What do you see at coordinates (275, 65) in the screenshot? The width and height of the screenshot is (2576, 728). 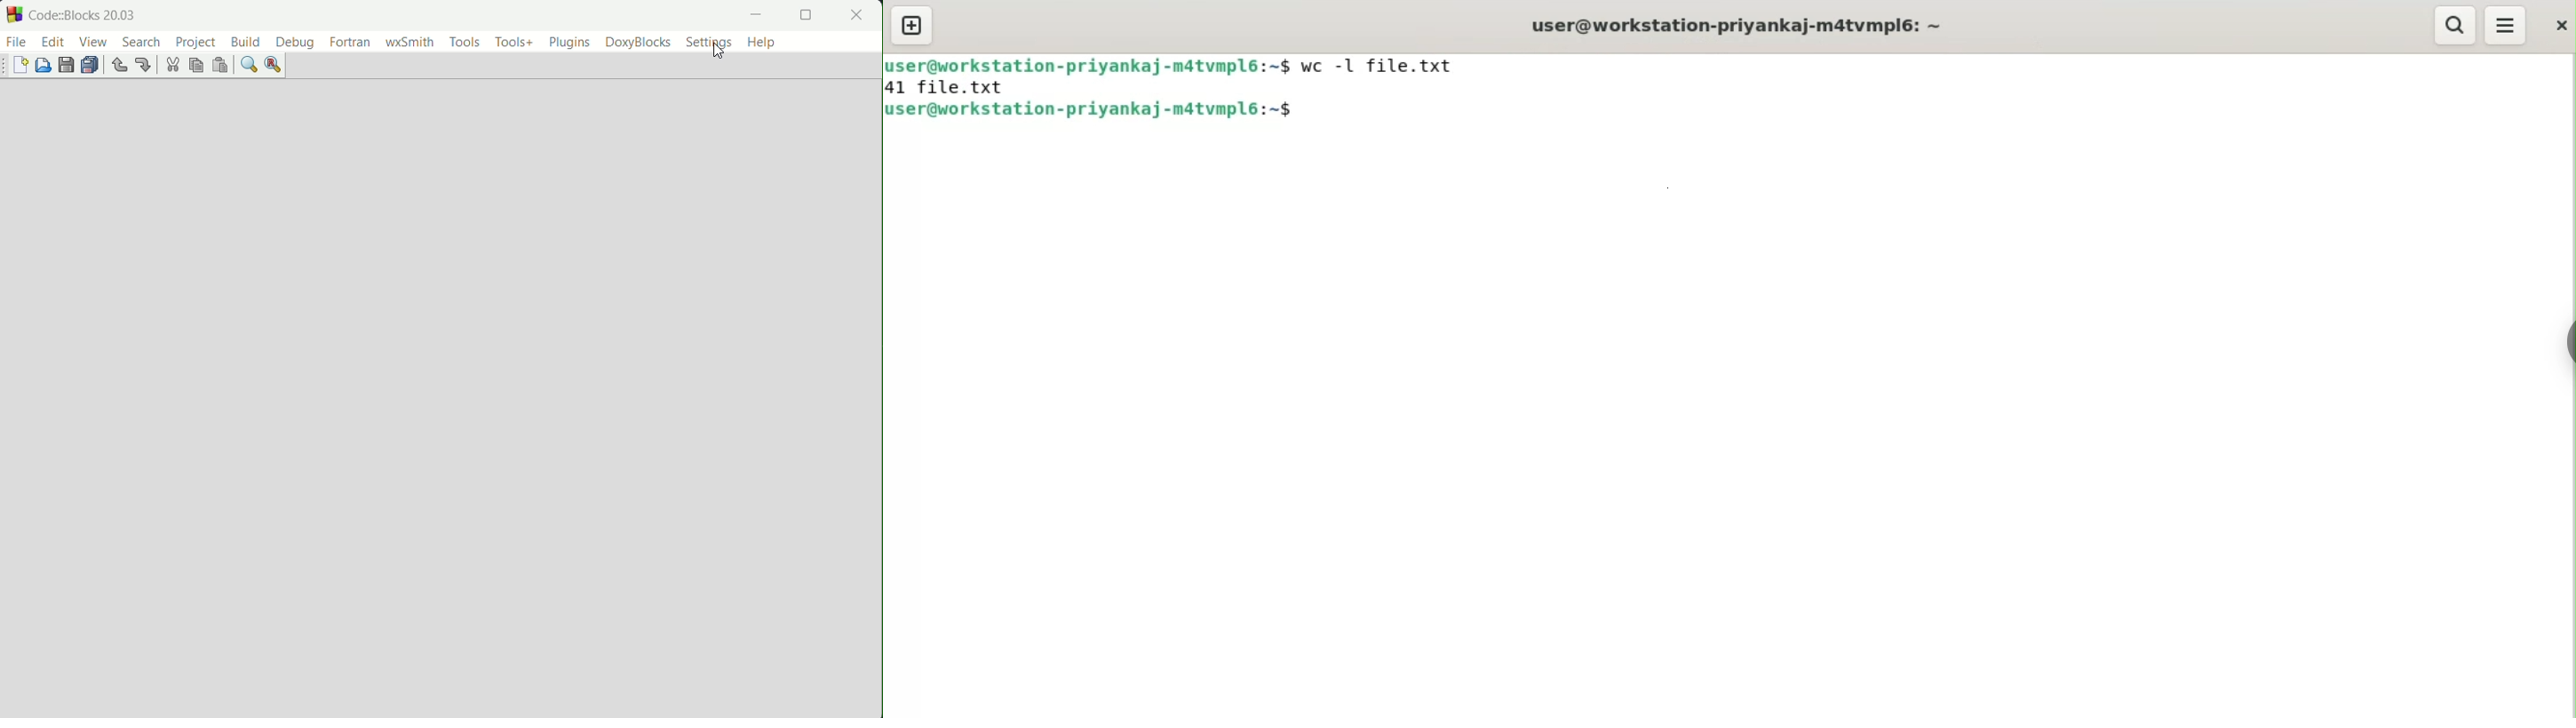 I see `find and replace` at bounding box center [275, 65].